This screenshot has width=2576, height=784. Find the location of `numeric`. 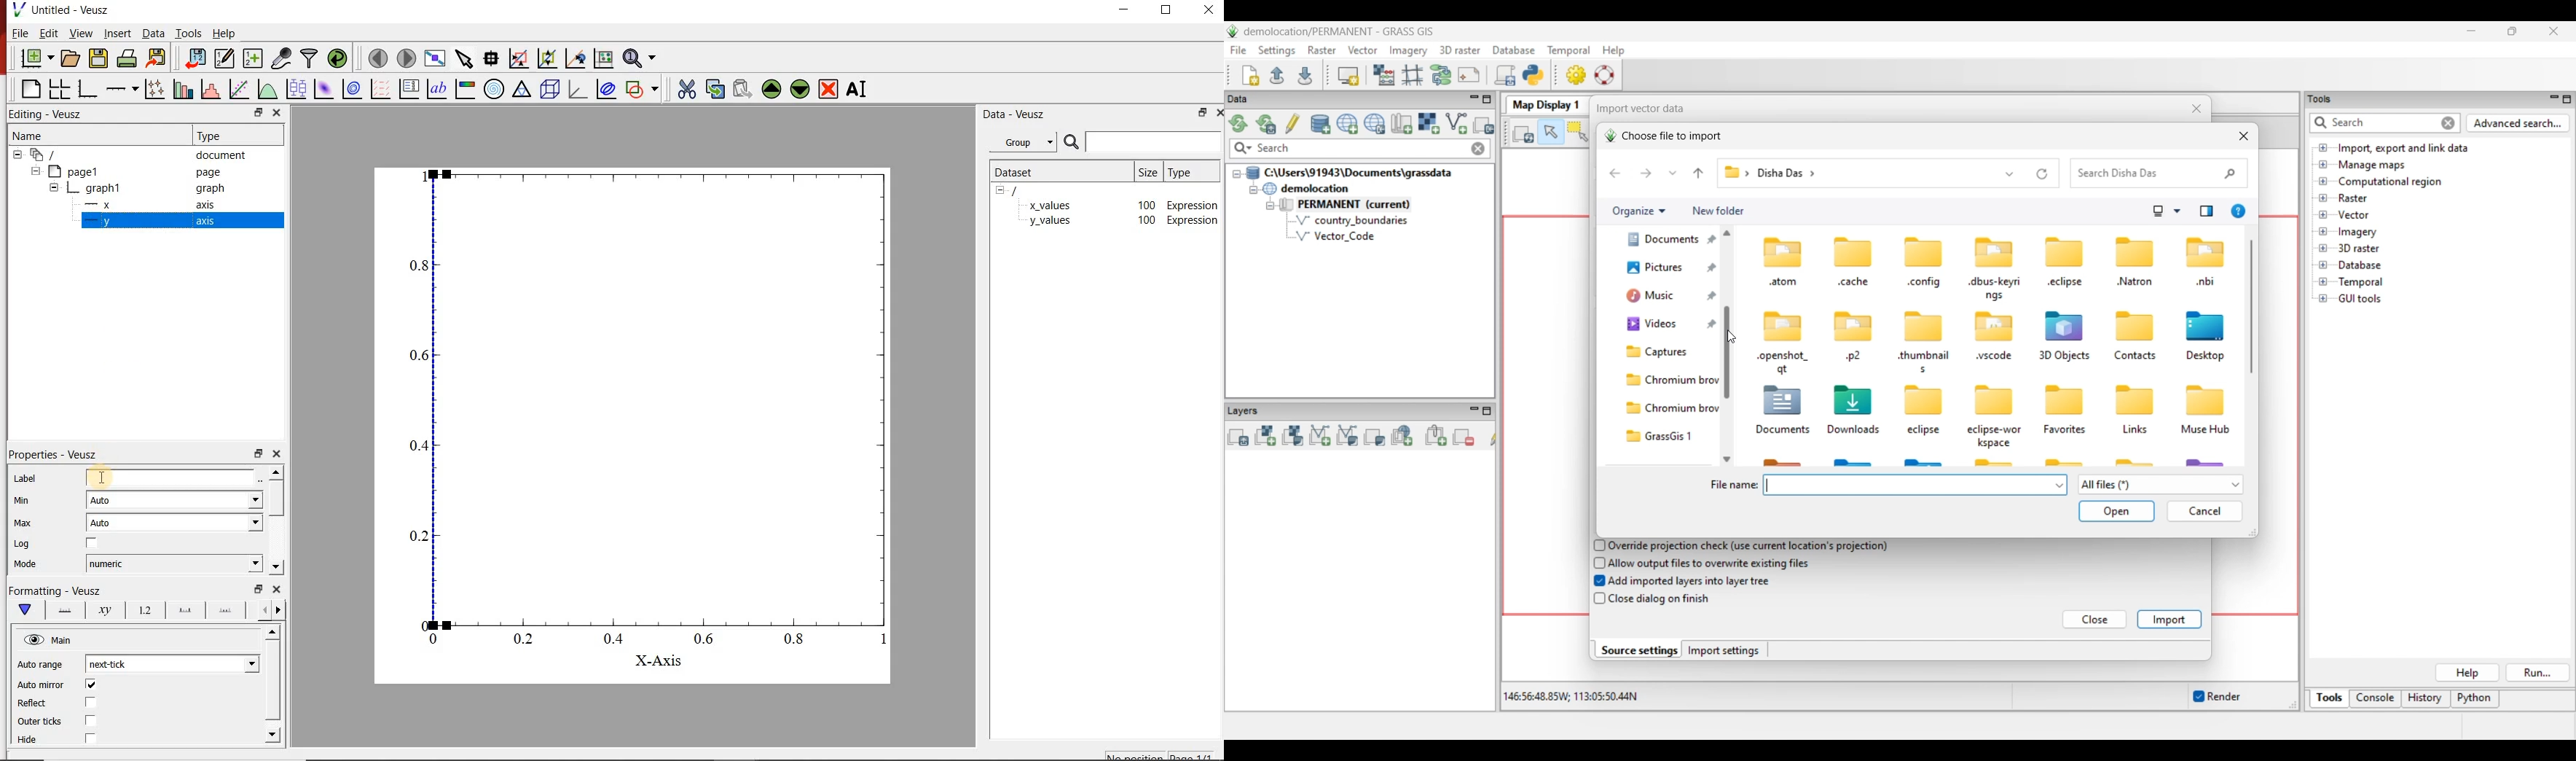

numeric is located at coordinates (173, 563).